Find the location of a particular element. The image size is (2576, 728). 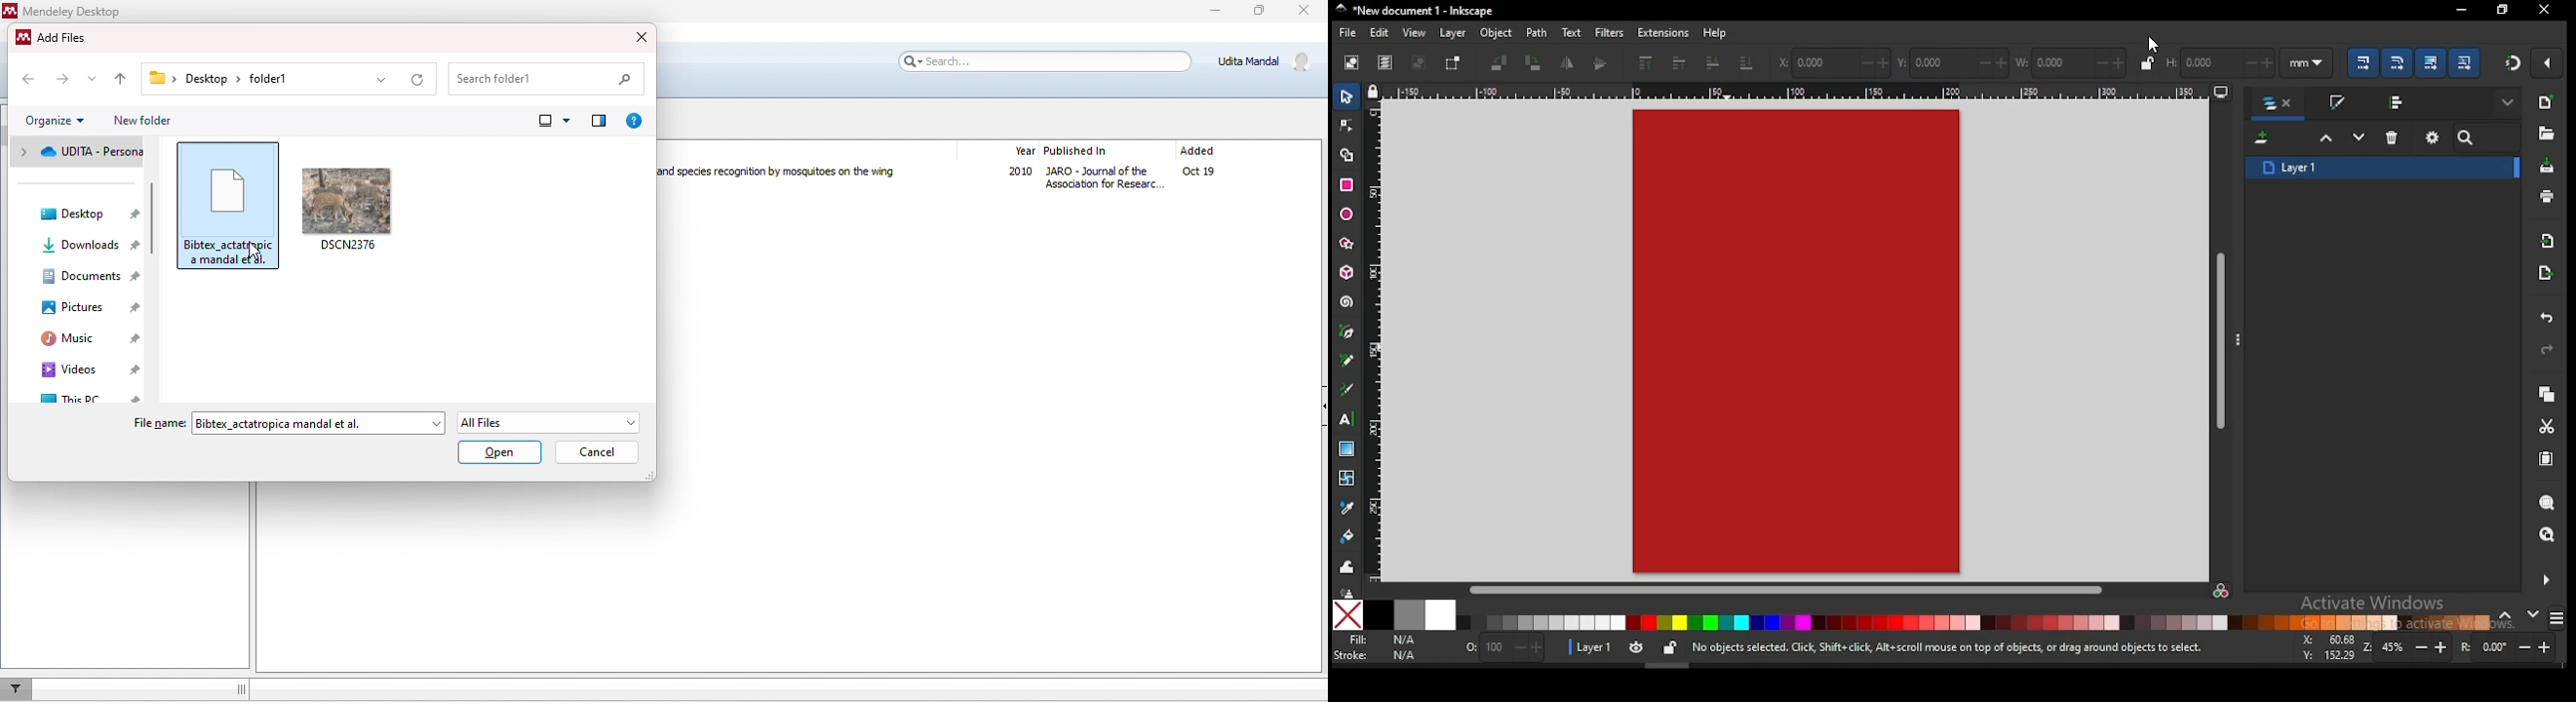

raiseselection one step is located at coordinates (2326, 138).